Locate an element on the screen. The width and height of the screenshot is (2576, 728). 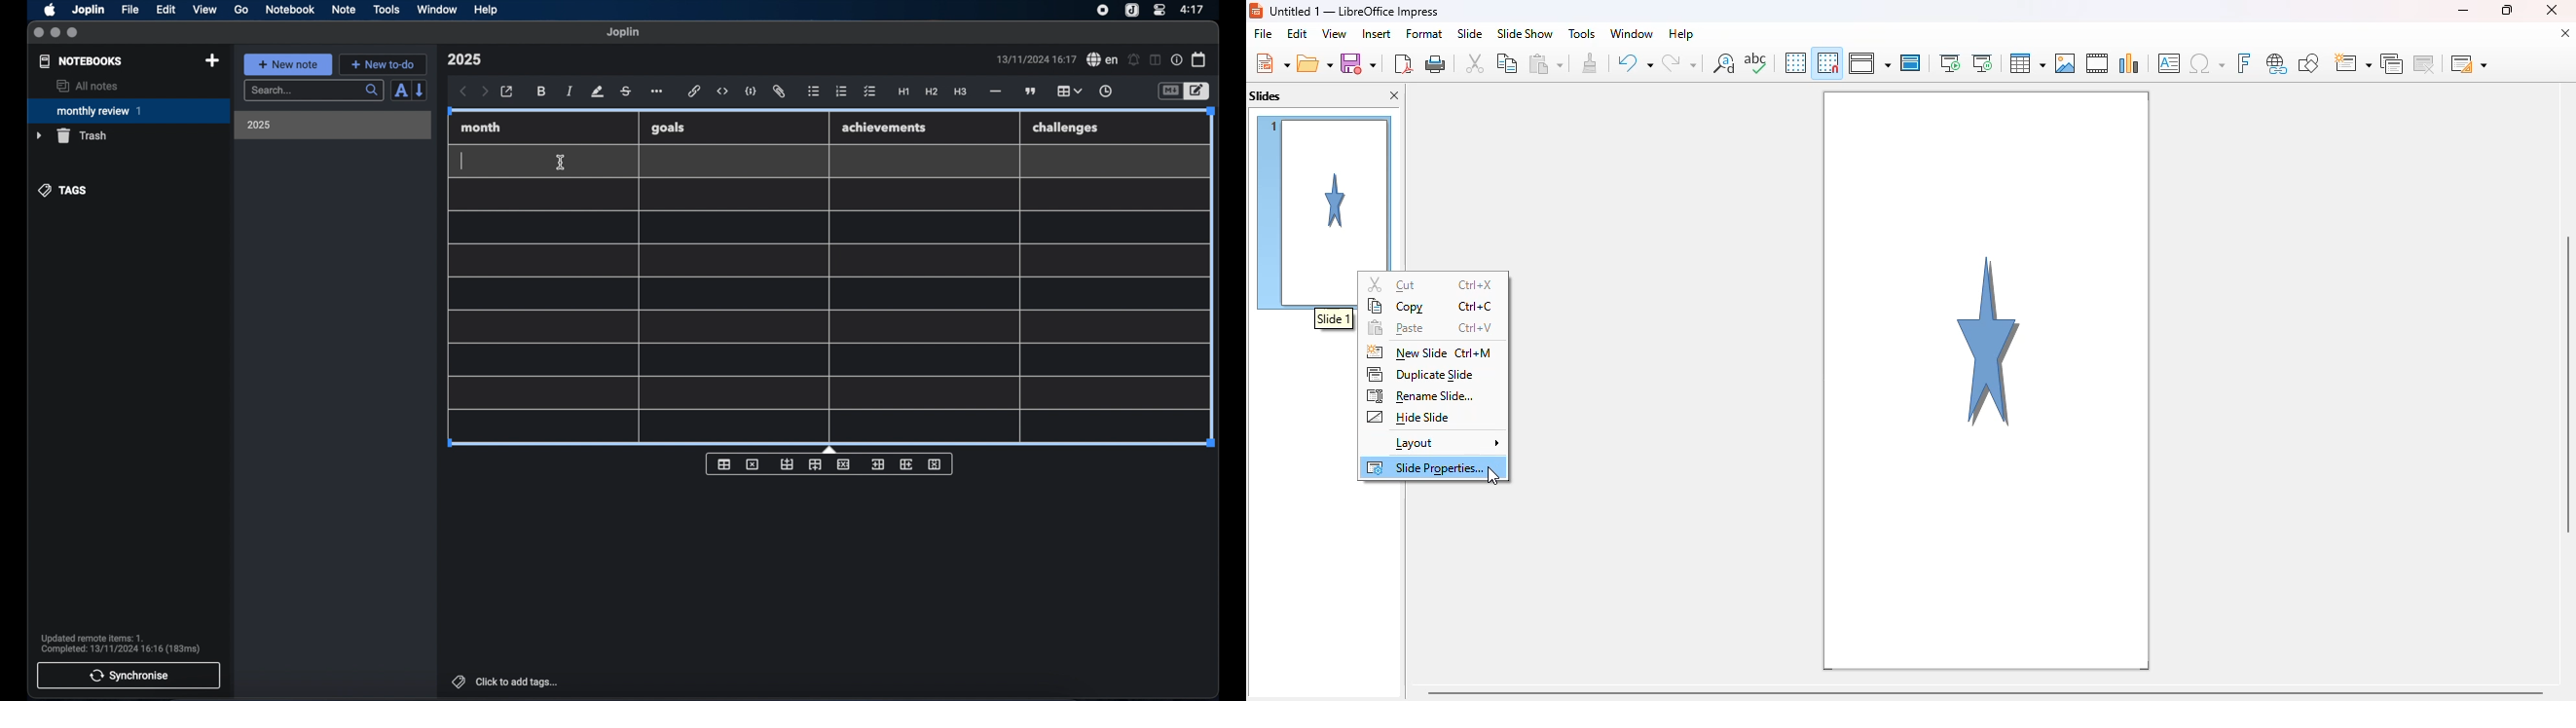
bold is located at coordinates (543, 92).